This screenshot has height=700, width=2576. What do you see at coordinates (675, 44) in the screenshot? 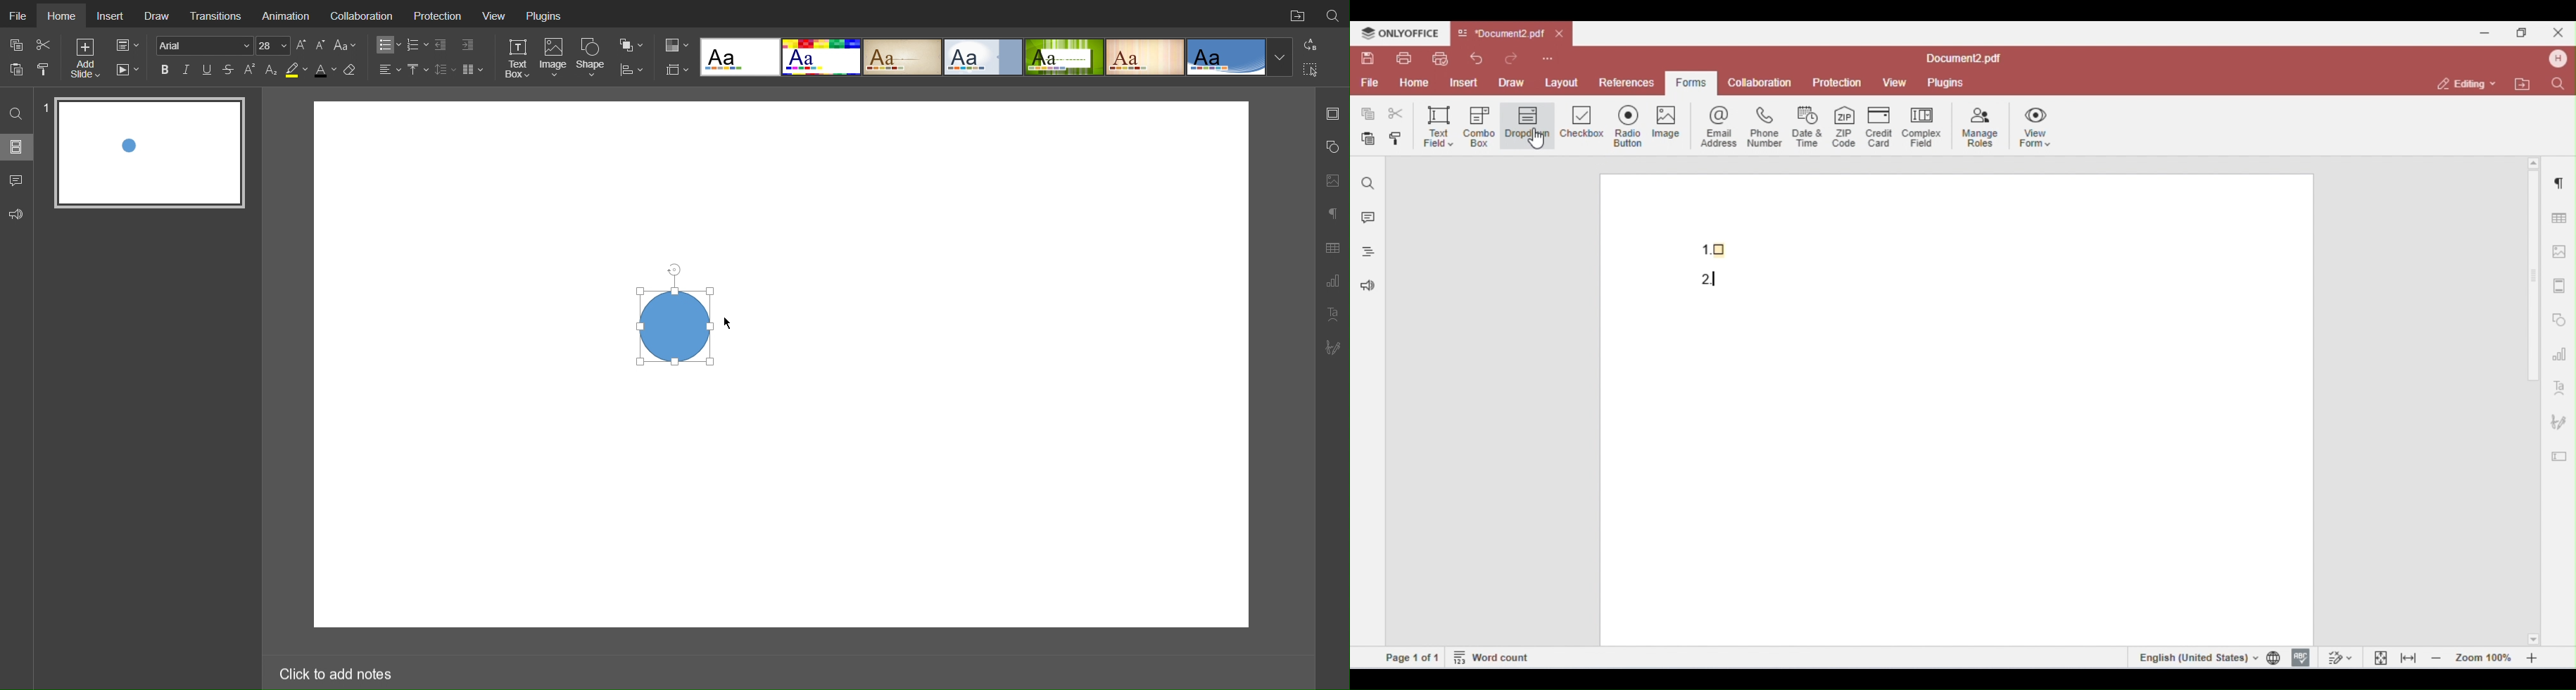
I see `Colors` at bounding box center [675, 44].